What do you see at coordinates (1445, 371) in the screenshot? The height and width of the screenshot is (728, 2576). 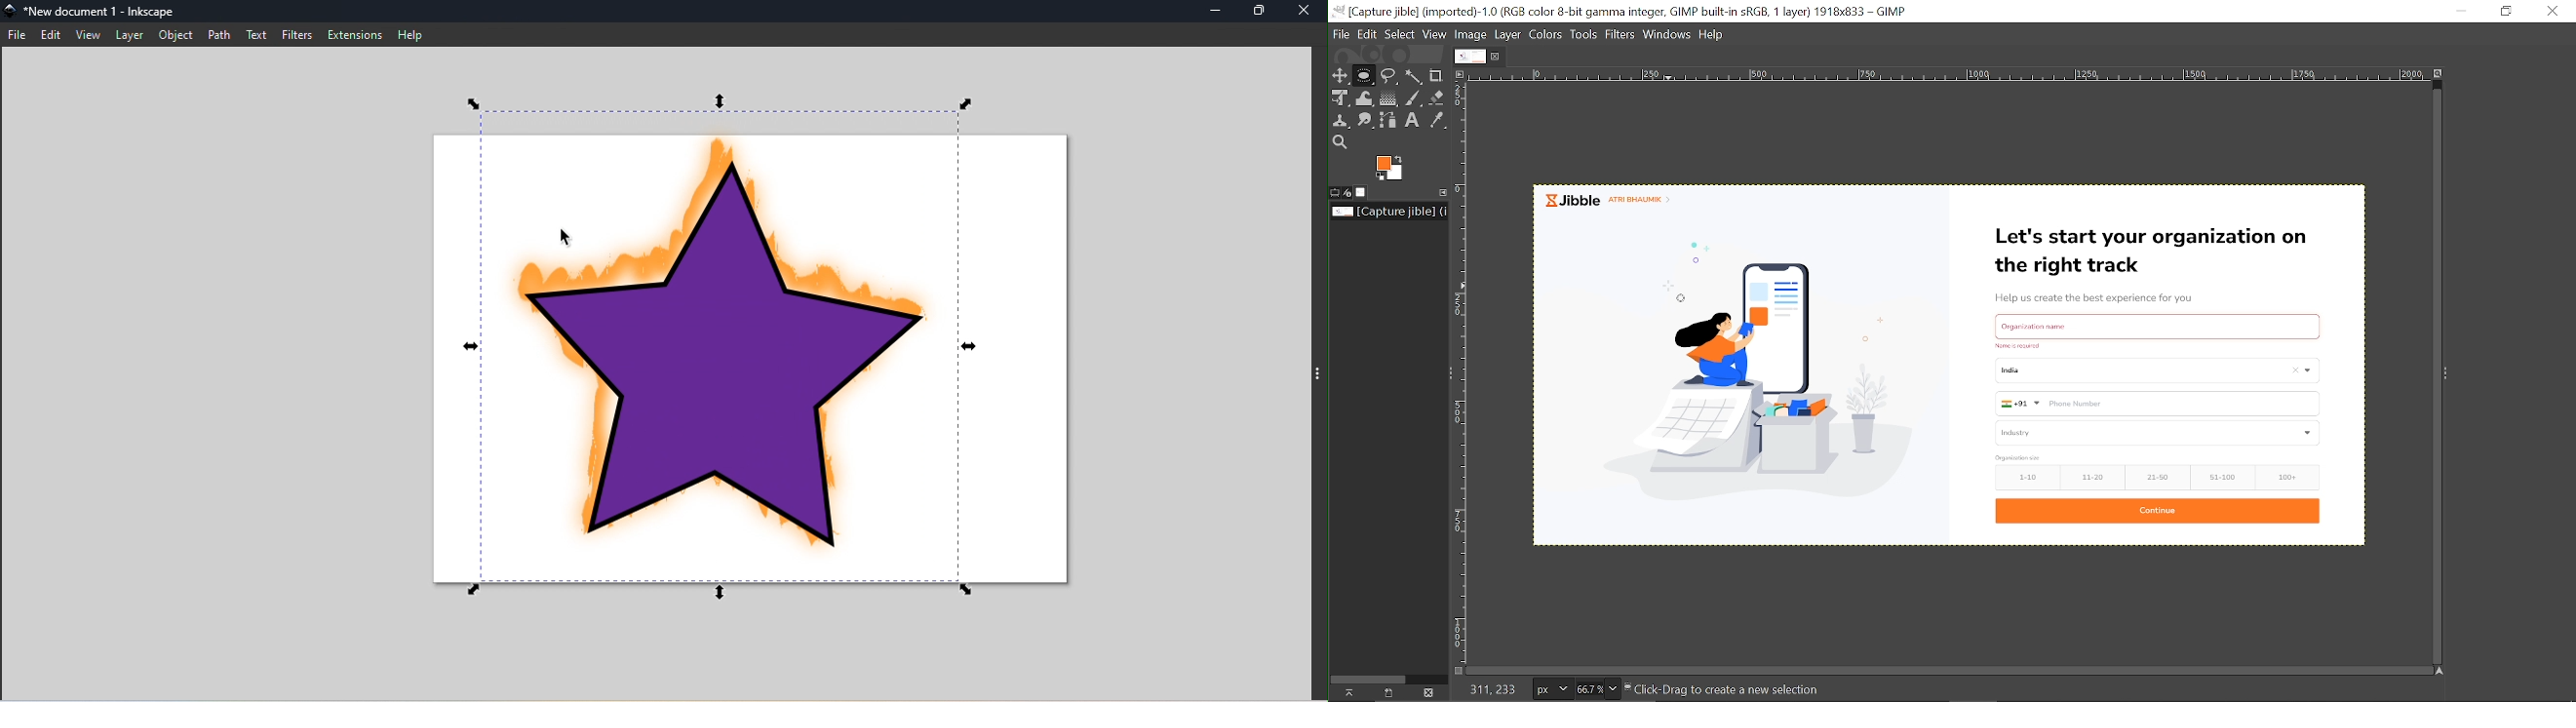 I see `Sidebar menu` at bounding box center [1445, 371].